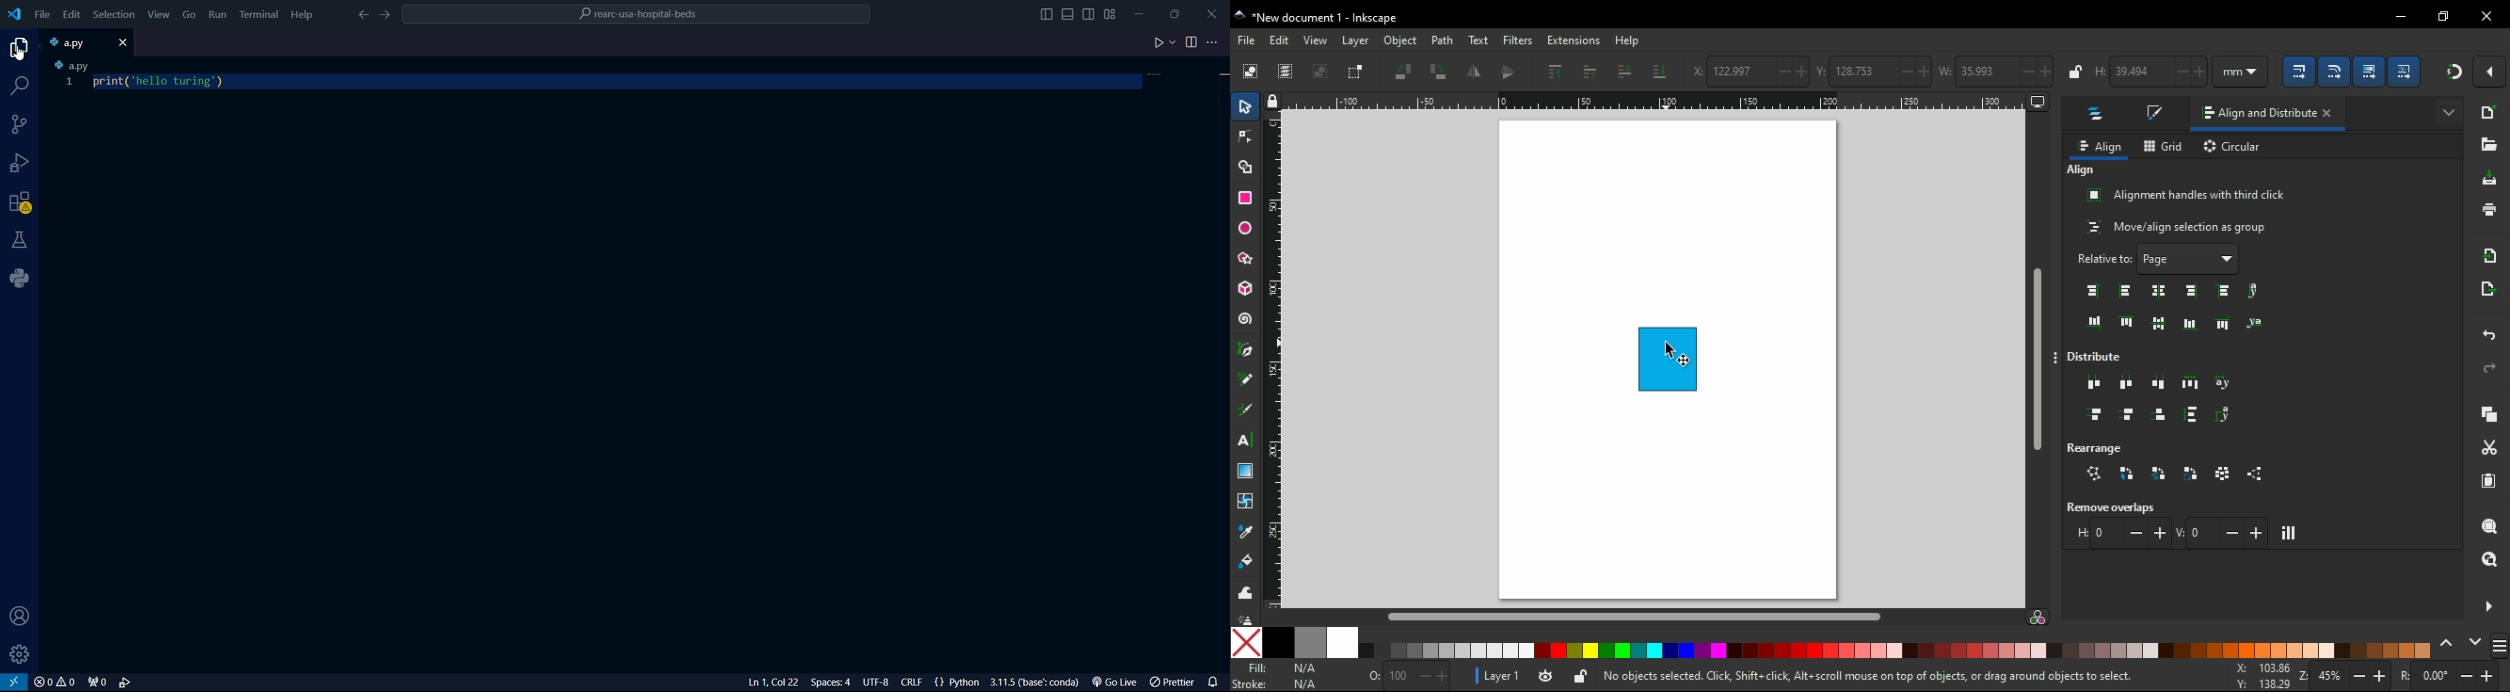  Describe the element at coordinates (184, 83) in the screenshot. I see `code` at that location.